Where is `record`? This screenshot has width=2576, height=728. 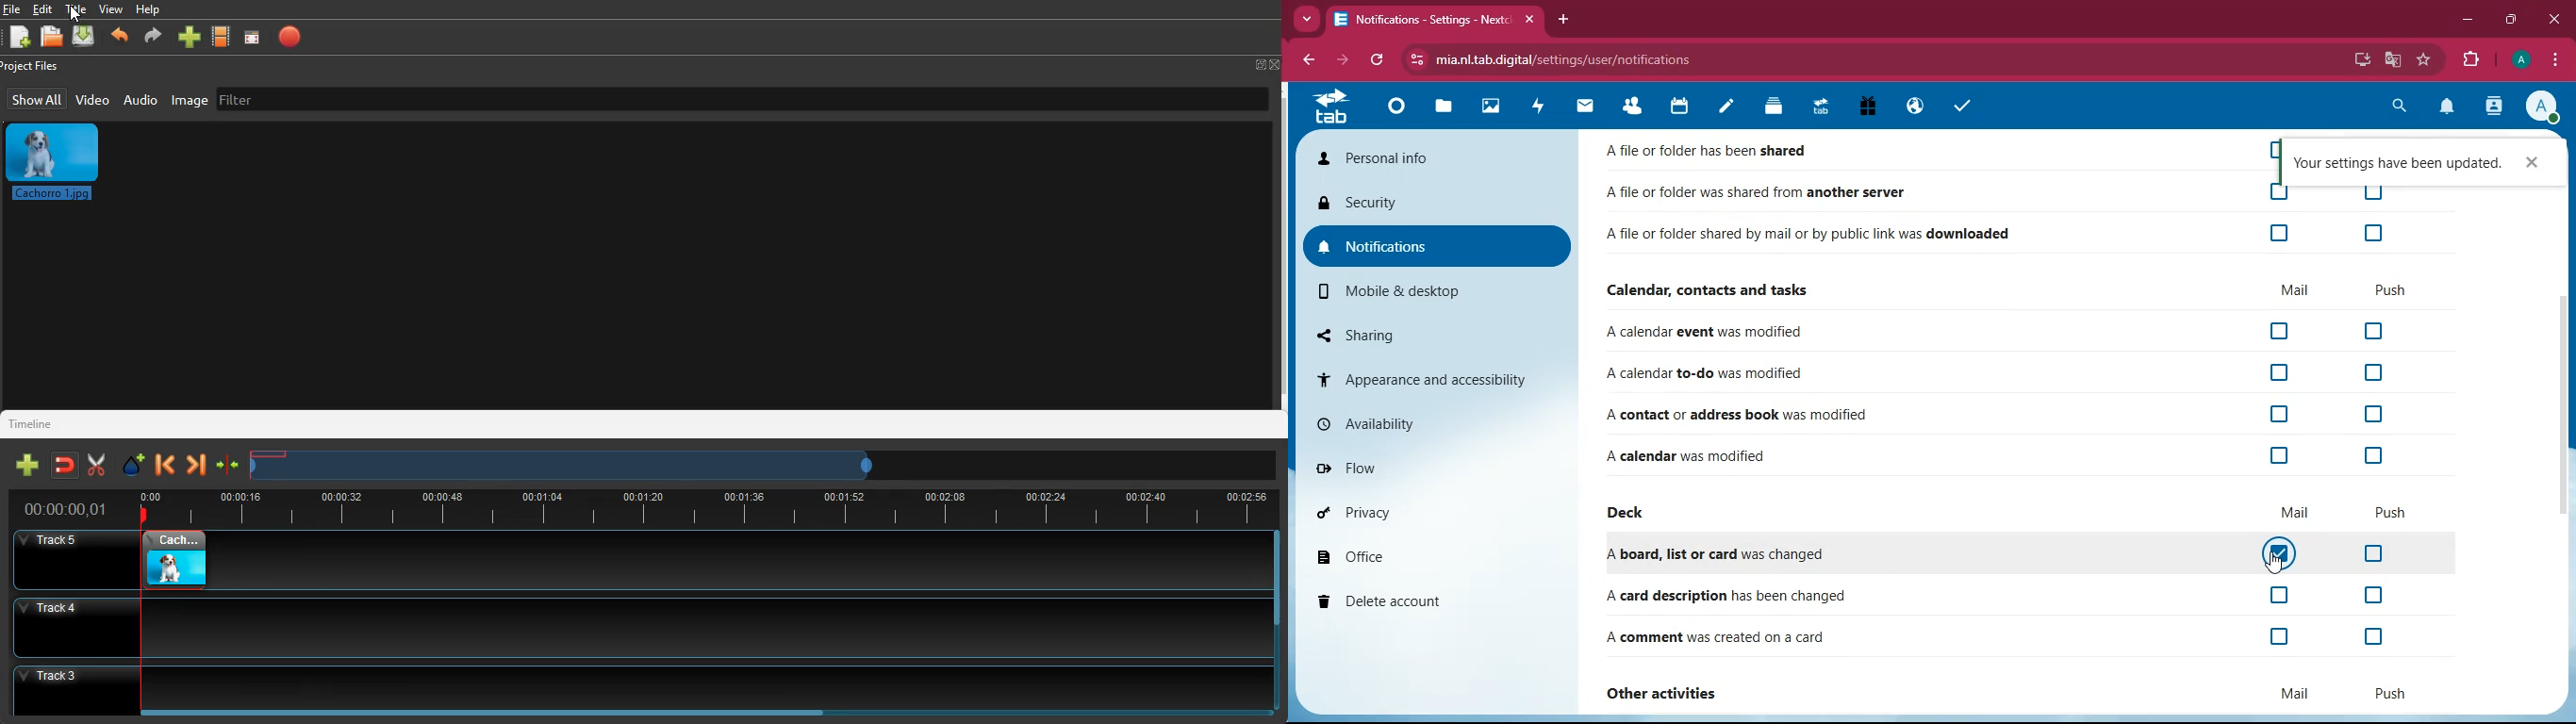 record is located at coordinates (290, 37).